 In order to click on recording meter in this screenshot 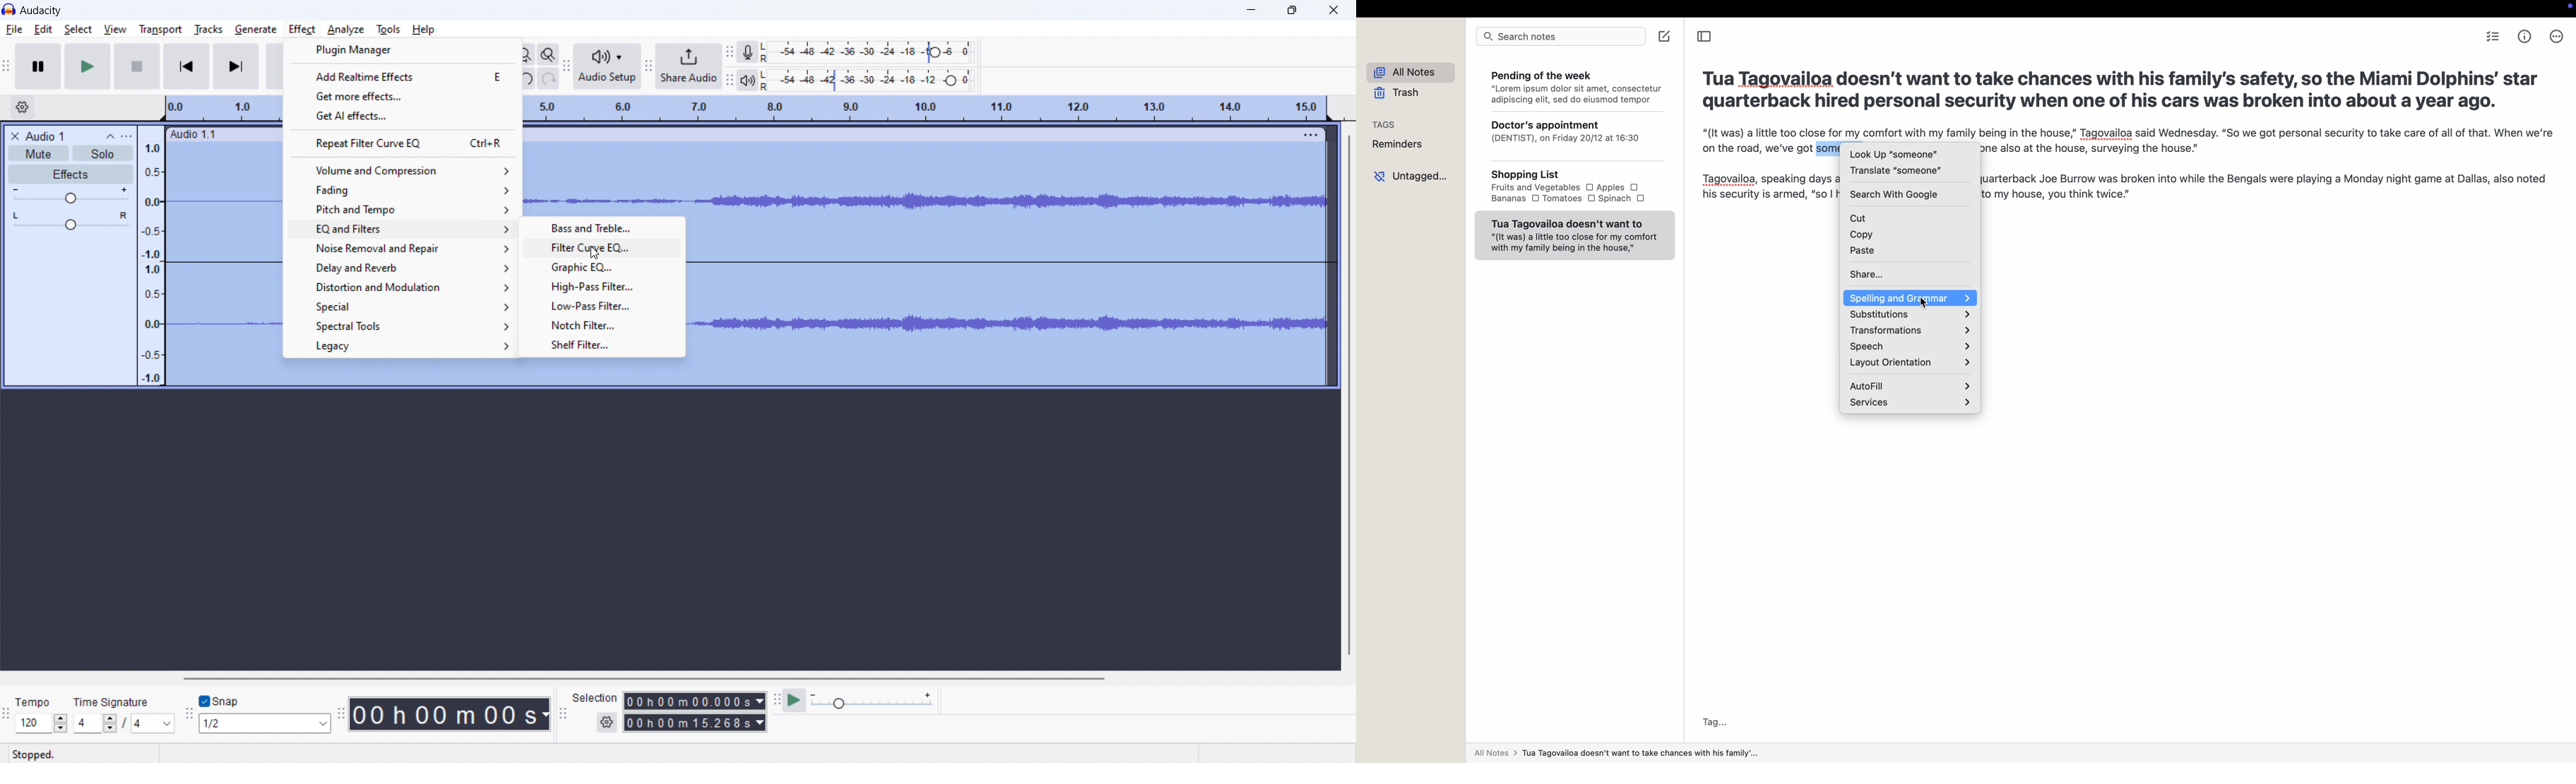, I will do `click(752, 52)`.